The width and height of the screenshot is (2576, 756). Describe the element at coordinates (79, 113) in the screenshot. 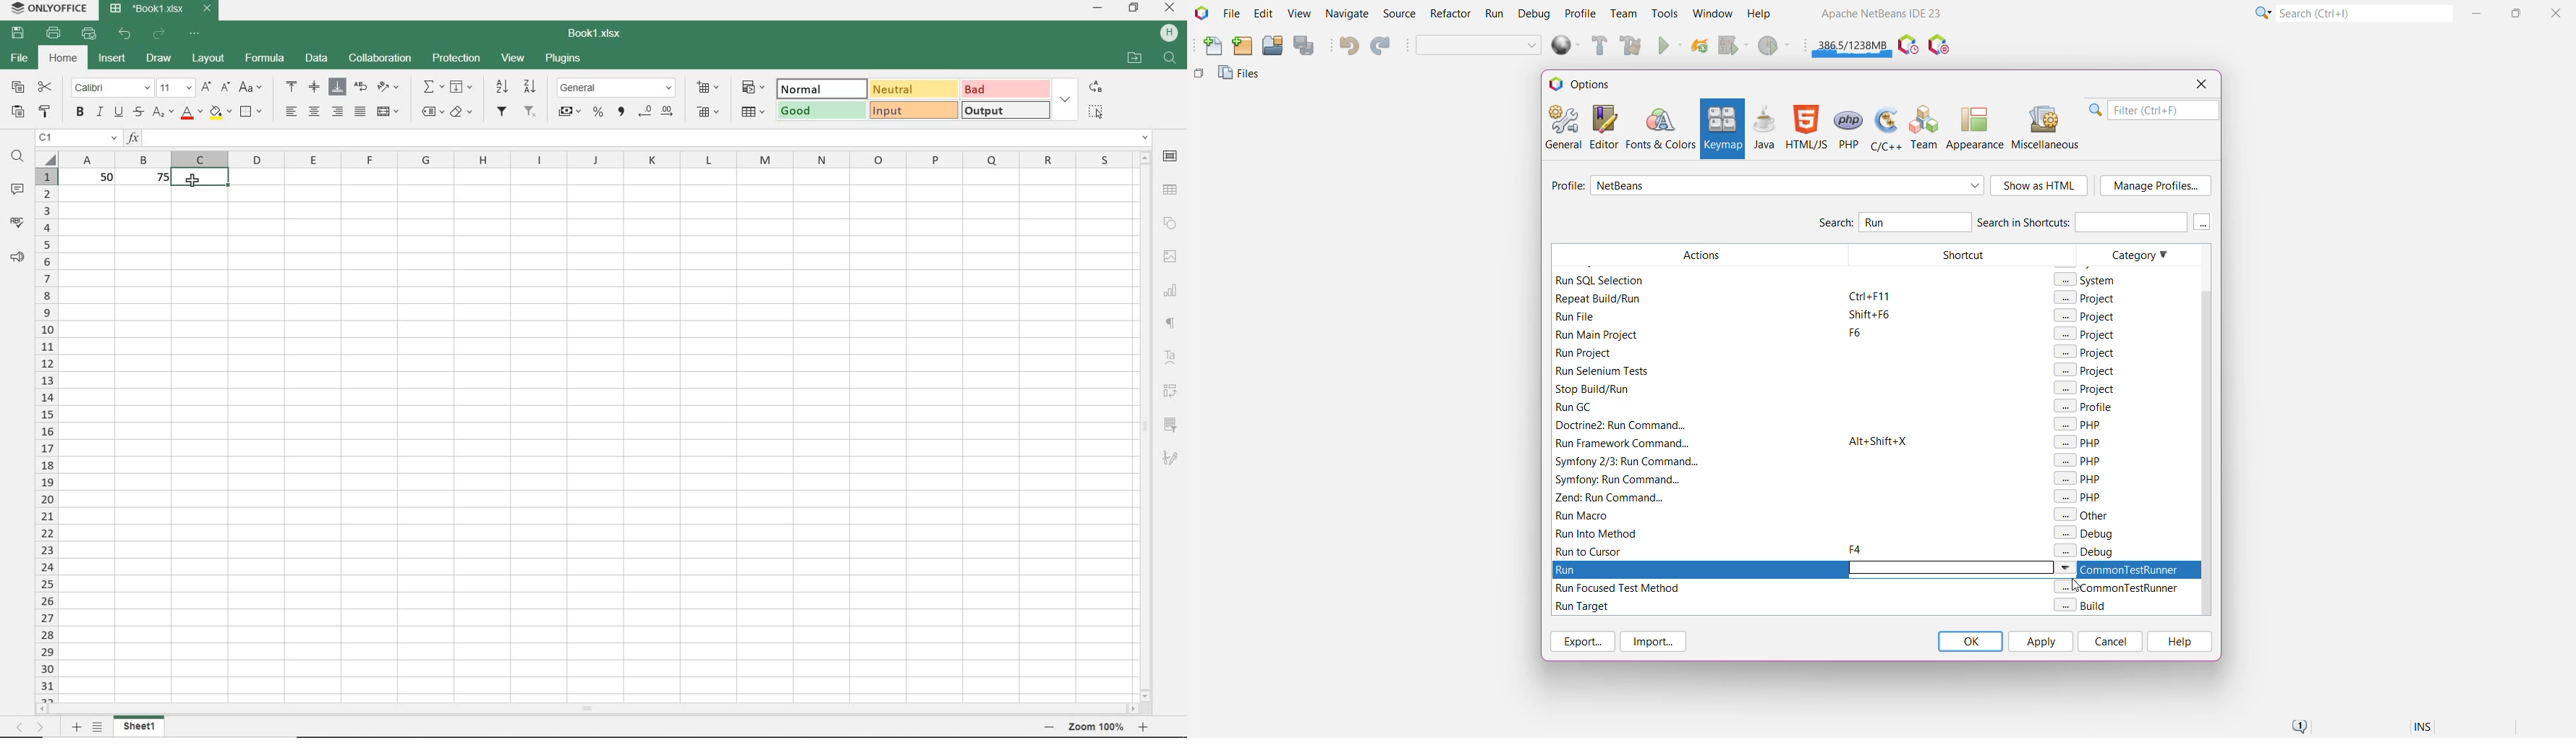

I see `bold` at that location.